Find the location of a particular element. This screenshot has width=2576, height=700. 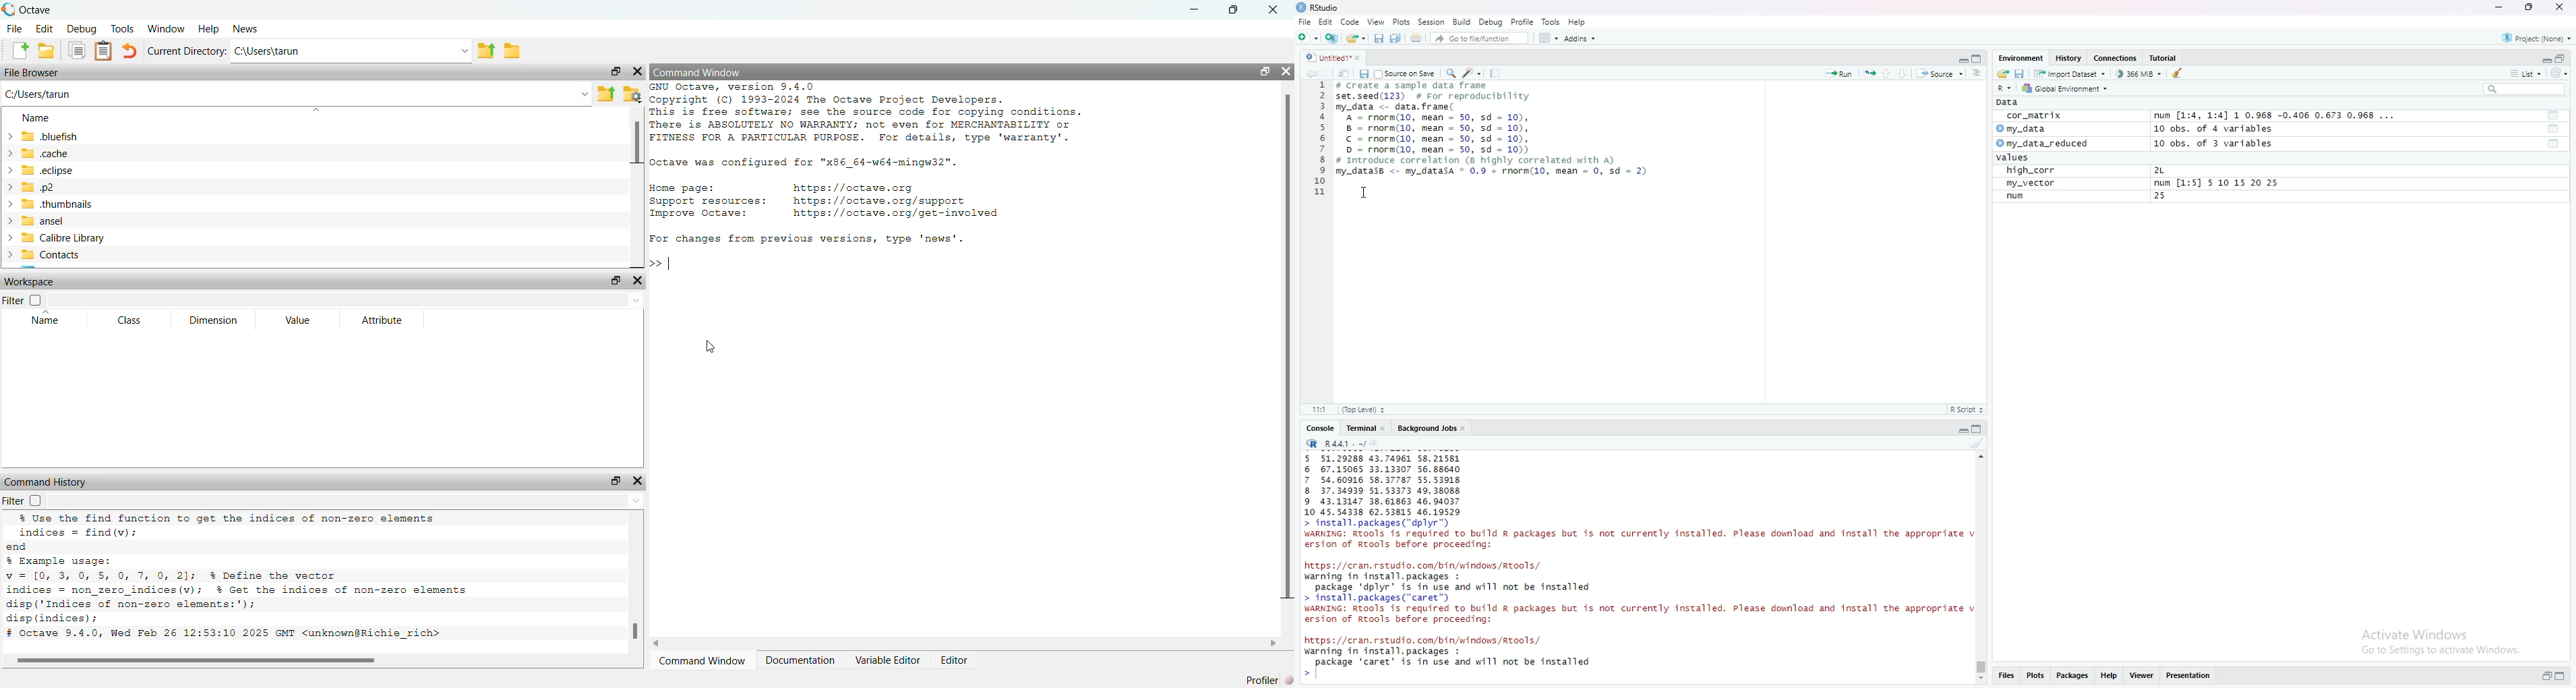

Untitled1* is located at coordinates (1328, 57).